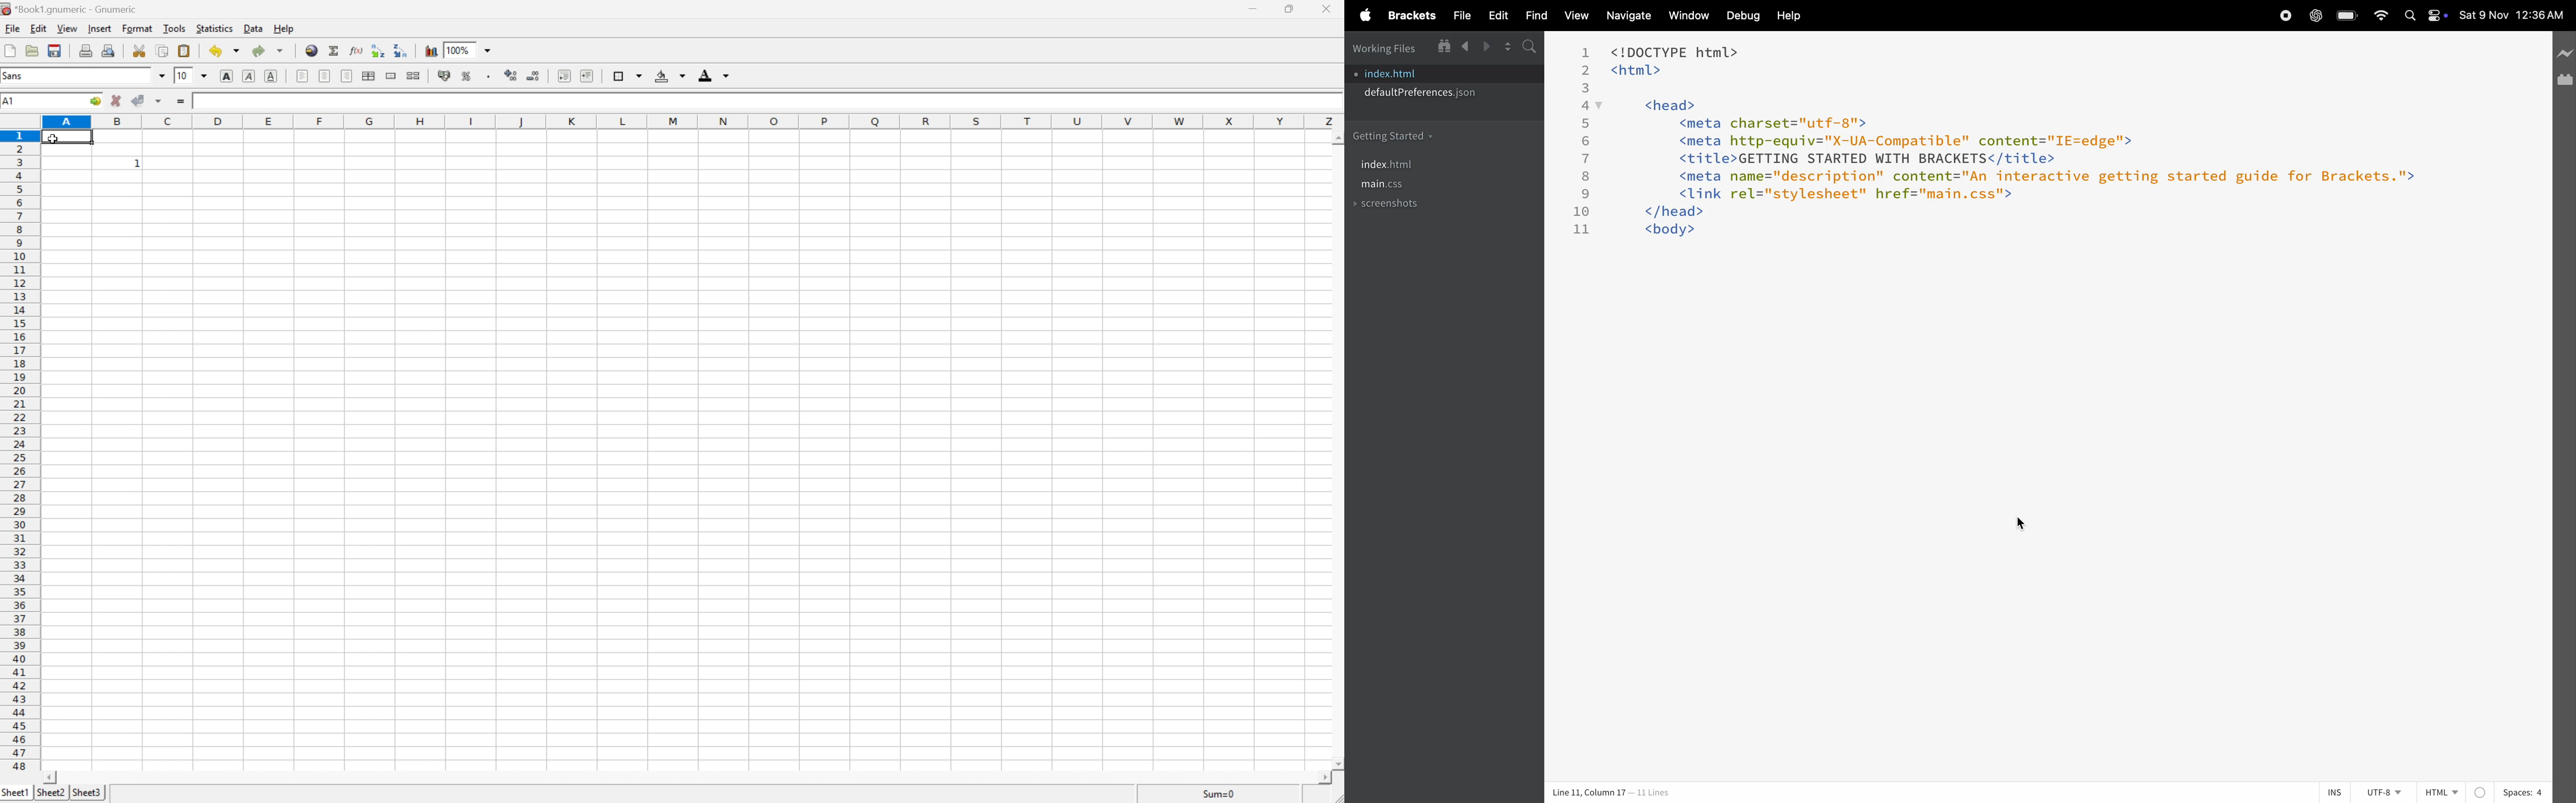  Describe the element at coordinates (9, 51) in the screenshot. I see `create a new workbook` at that location.